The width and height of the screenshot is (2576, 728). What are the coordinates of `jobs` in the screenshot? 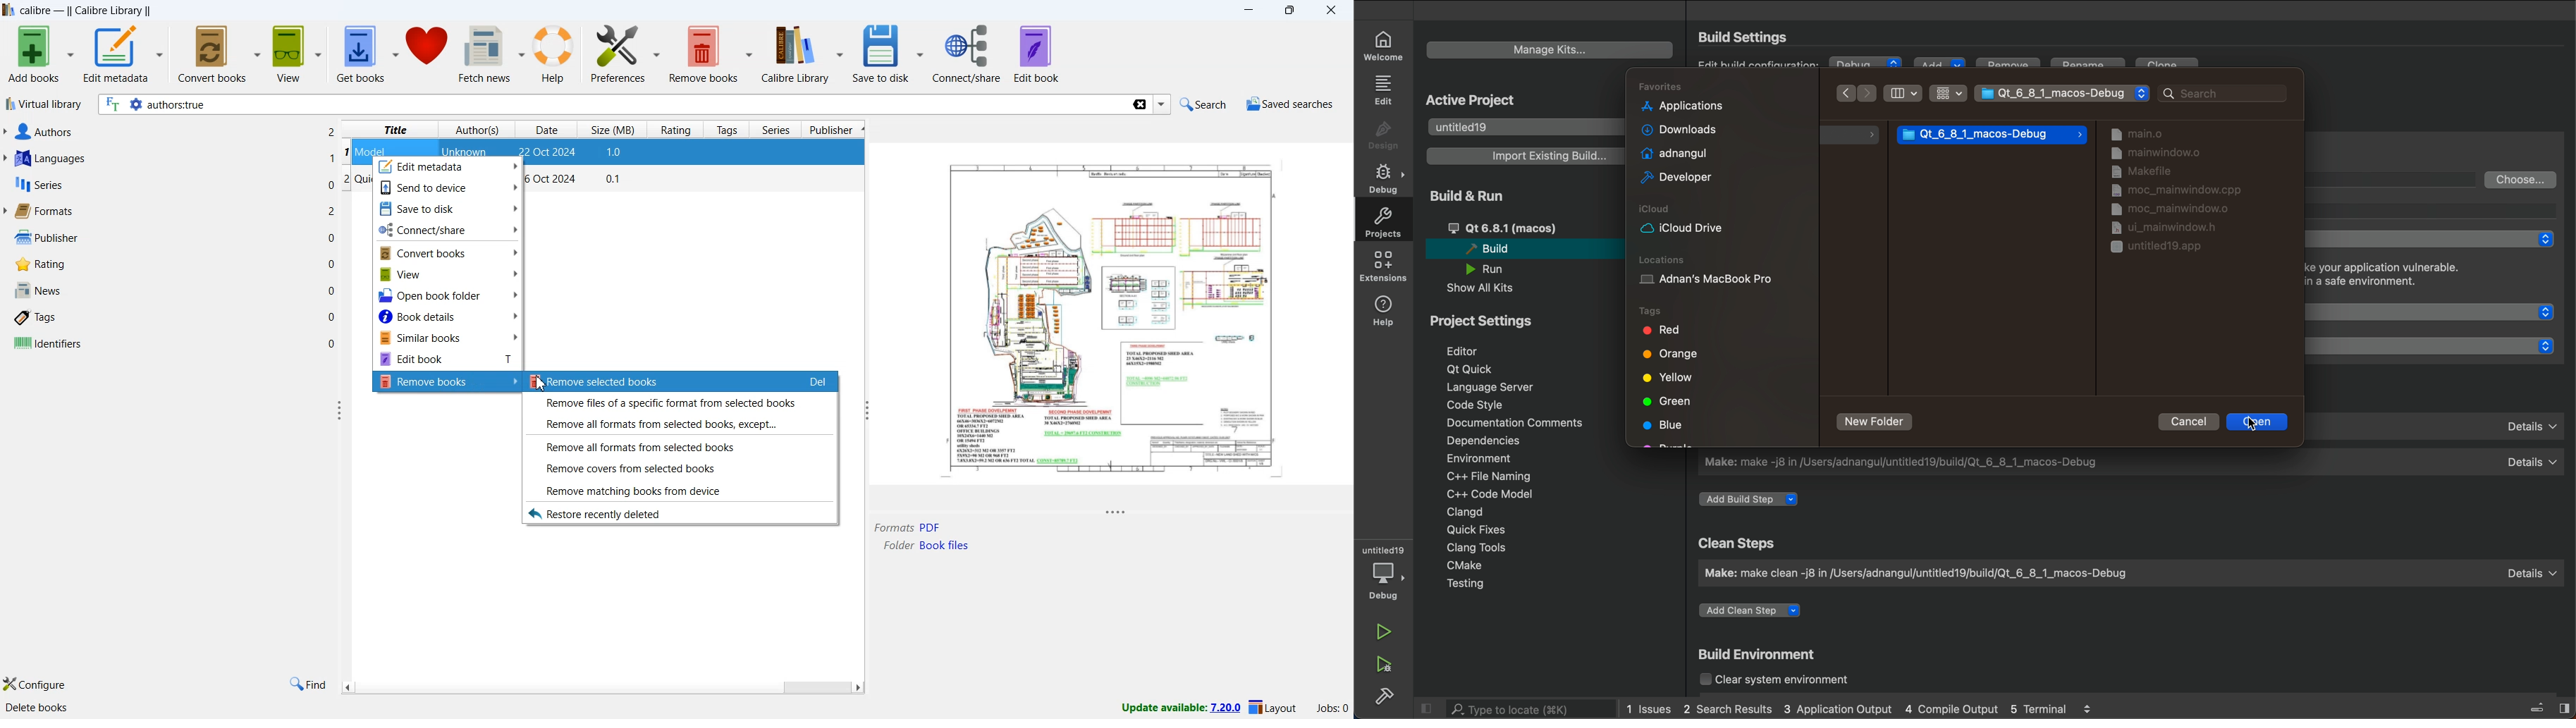 It's located at (1328, 711).